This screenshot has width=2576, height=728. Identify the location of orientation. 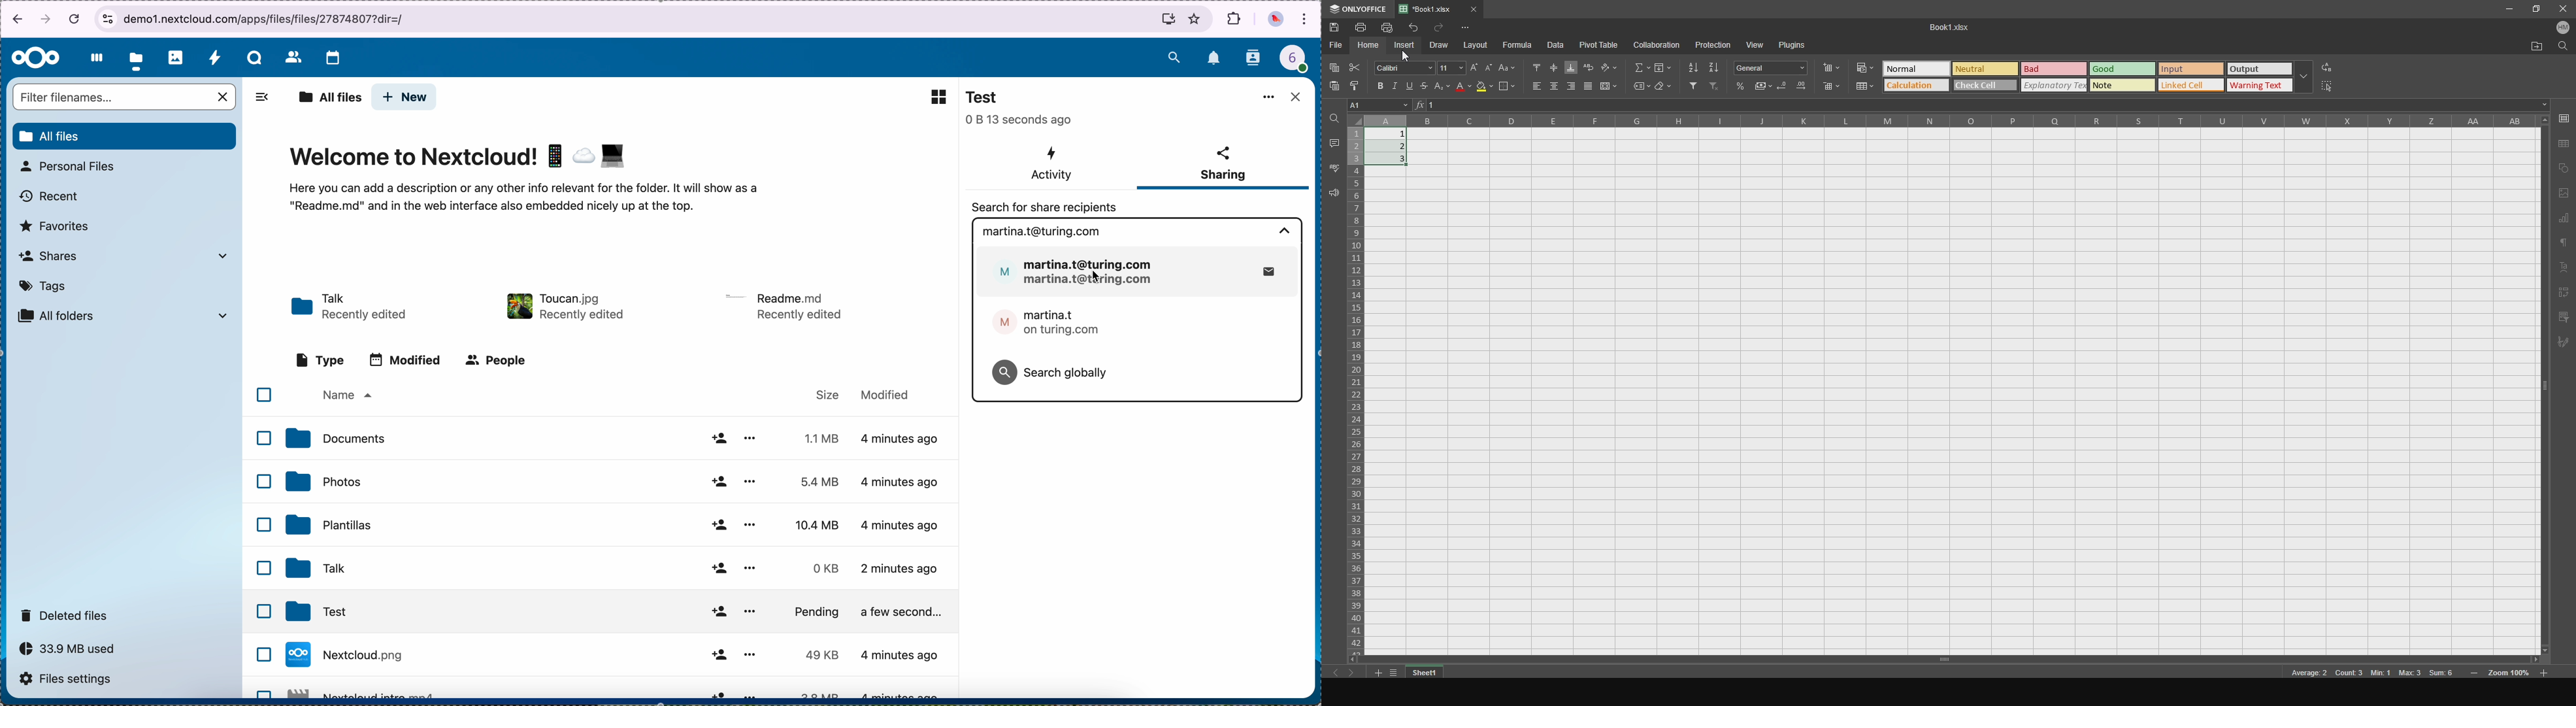
(1611, 66).